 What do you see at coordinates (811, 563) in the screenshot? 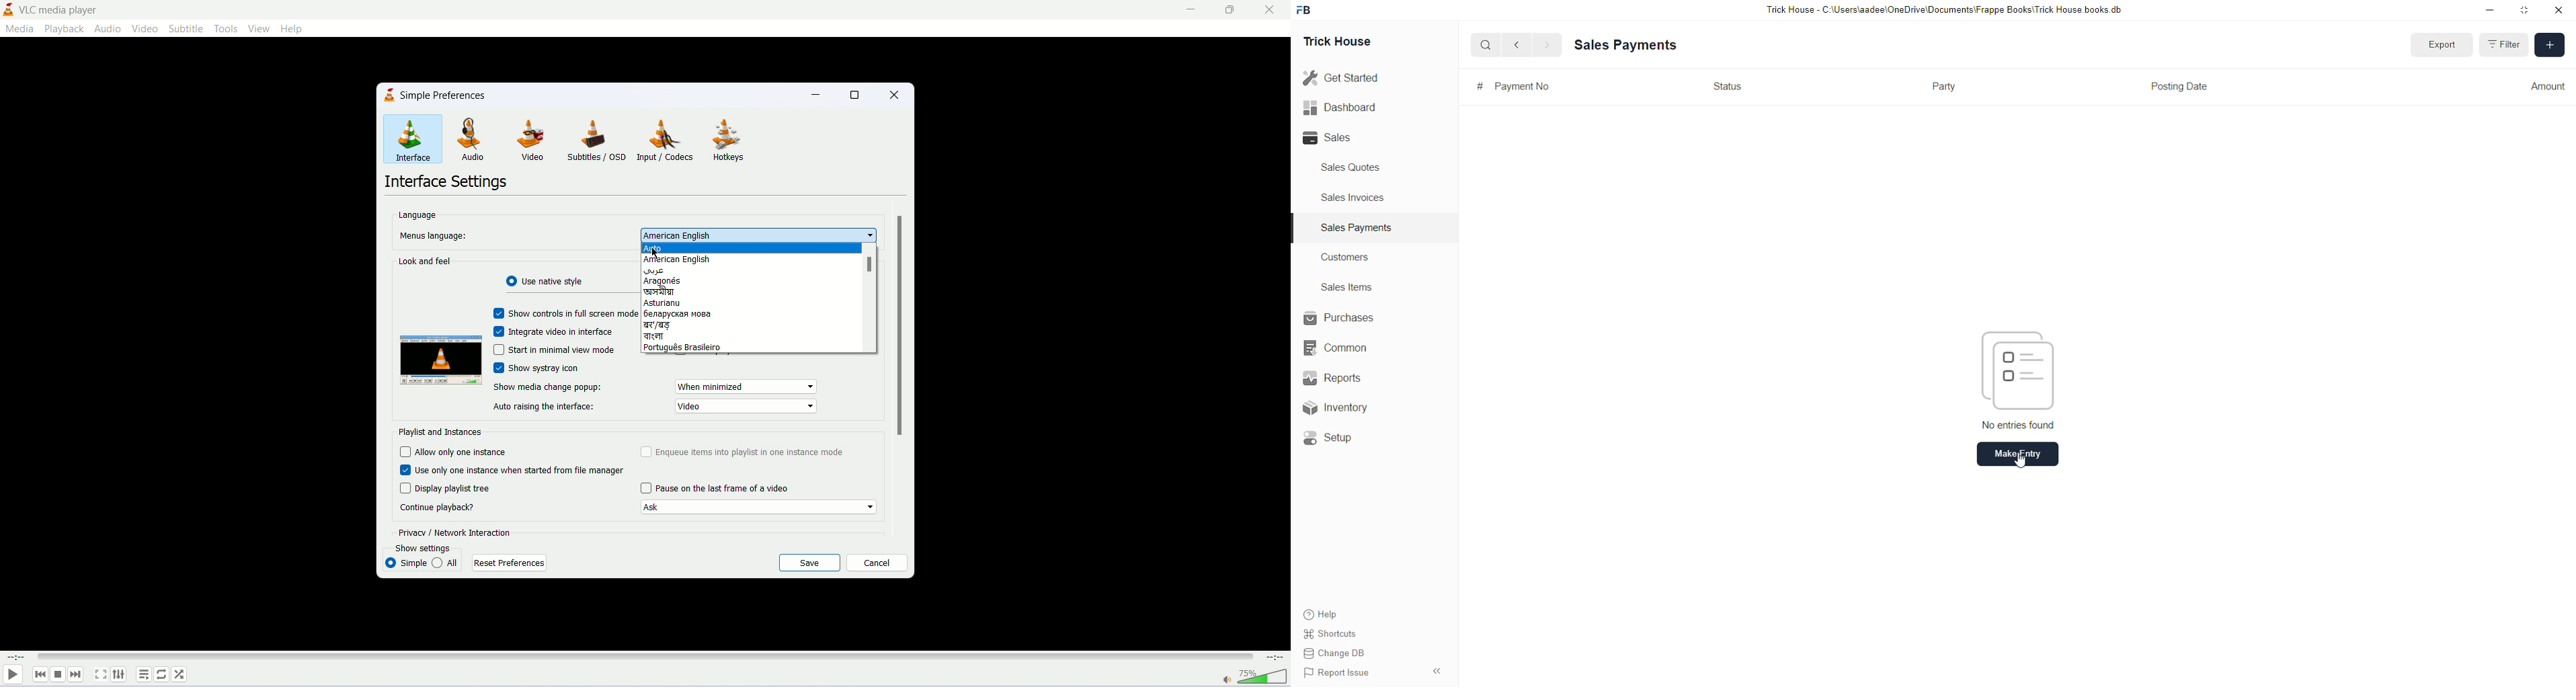
I see `save` at bounding box center [811, 563].